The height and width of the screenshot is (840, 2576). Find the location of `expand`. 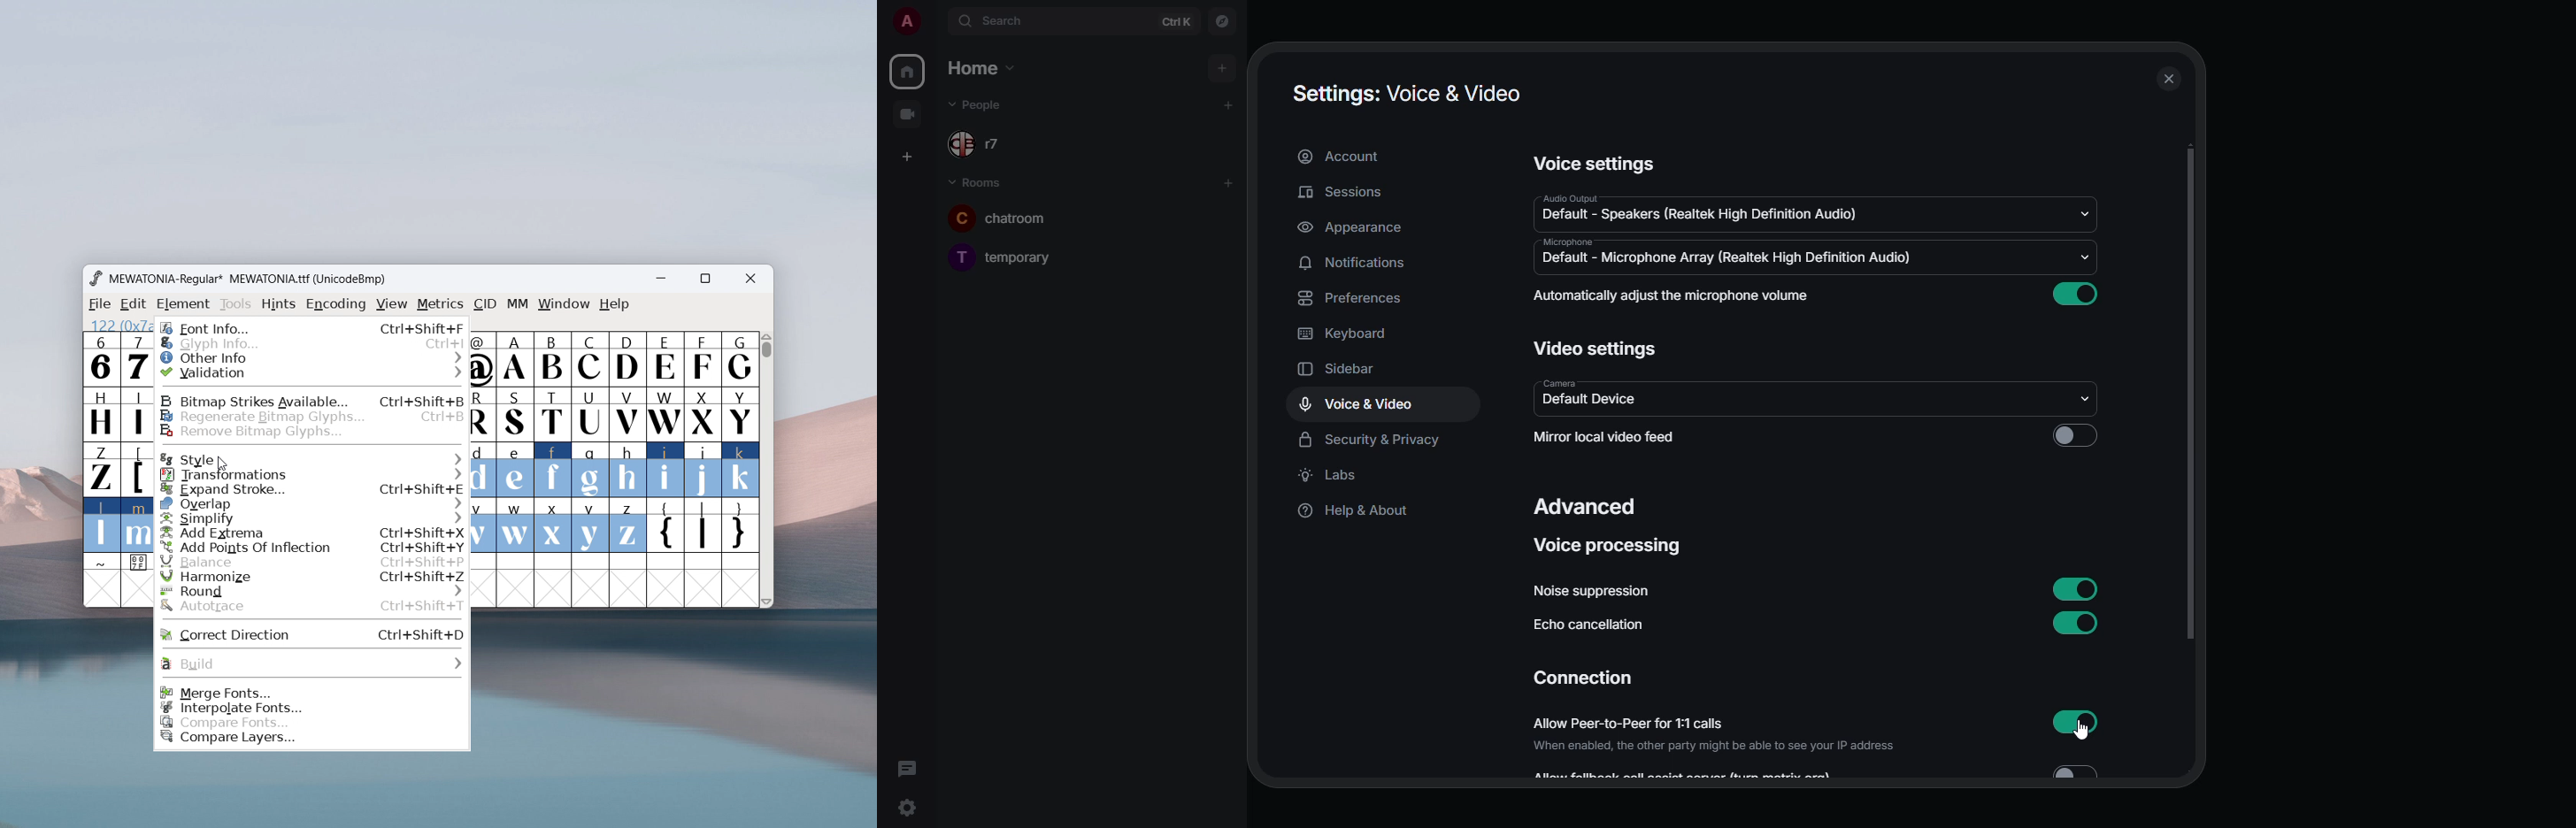

expand is located at coordinates (935, 23).